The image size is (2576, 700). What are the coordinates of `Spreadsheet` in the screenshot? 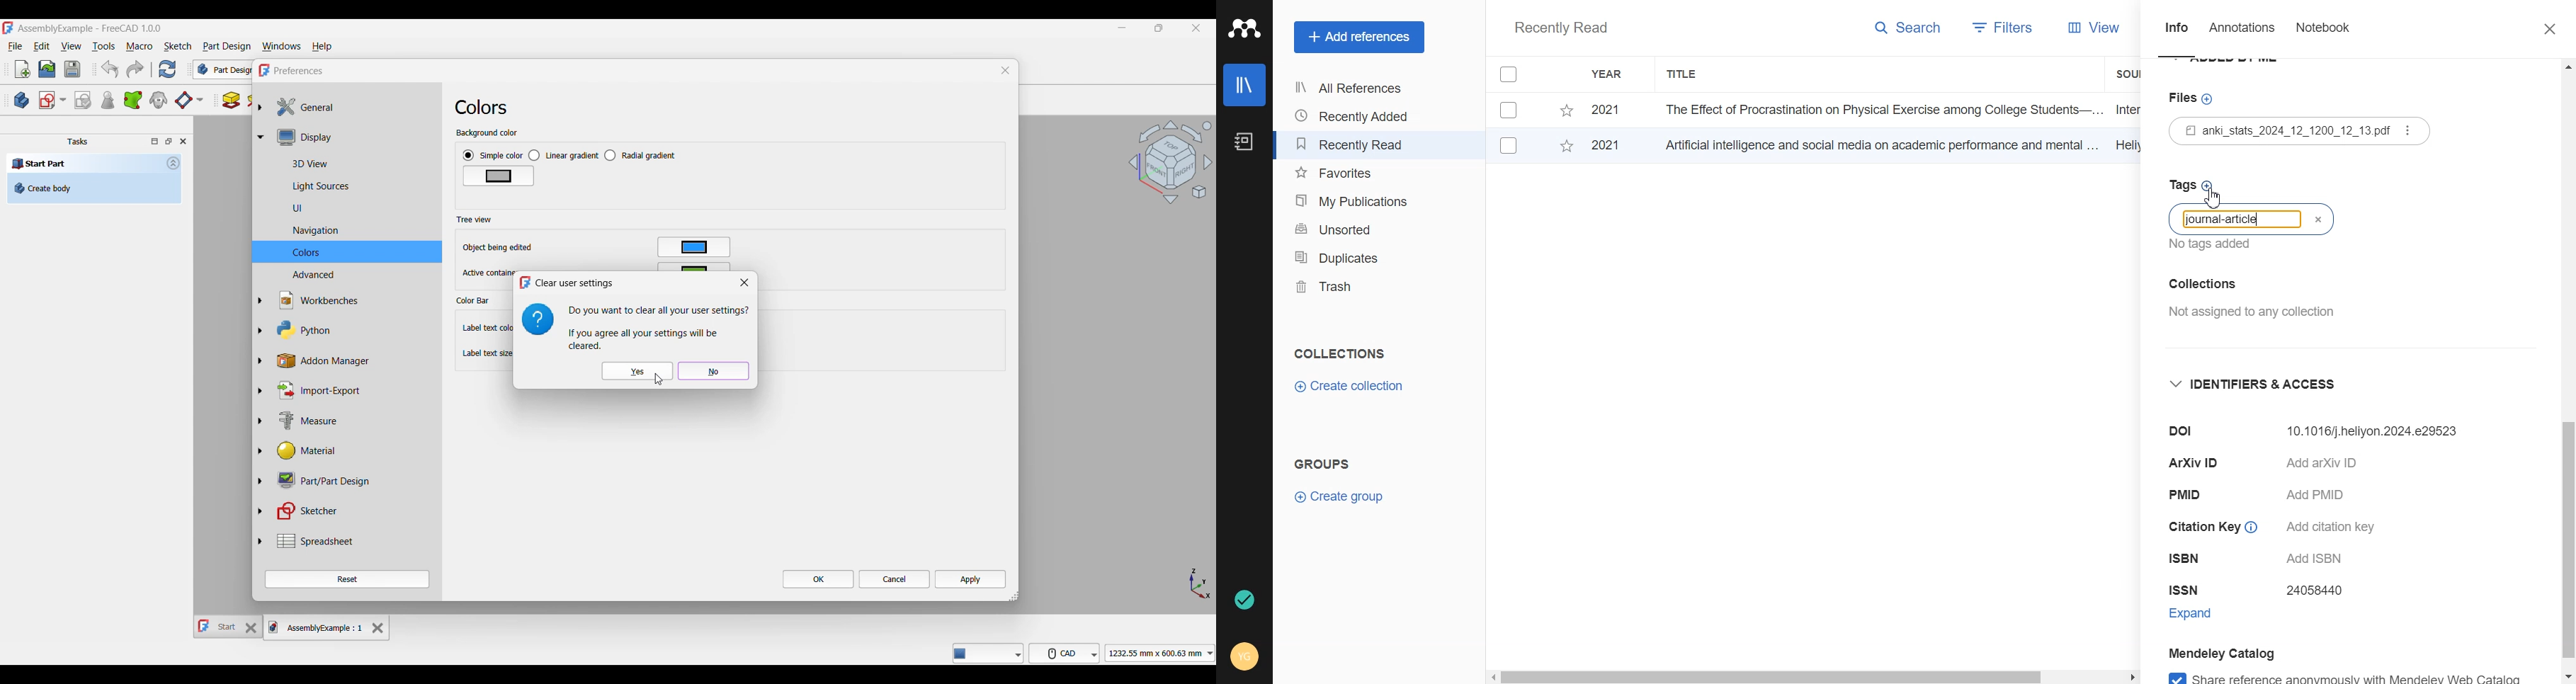 It's located at (305, 541).